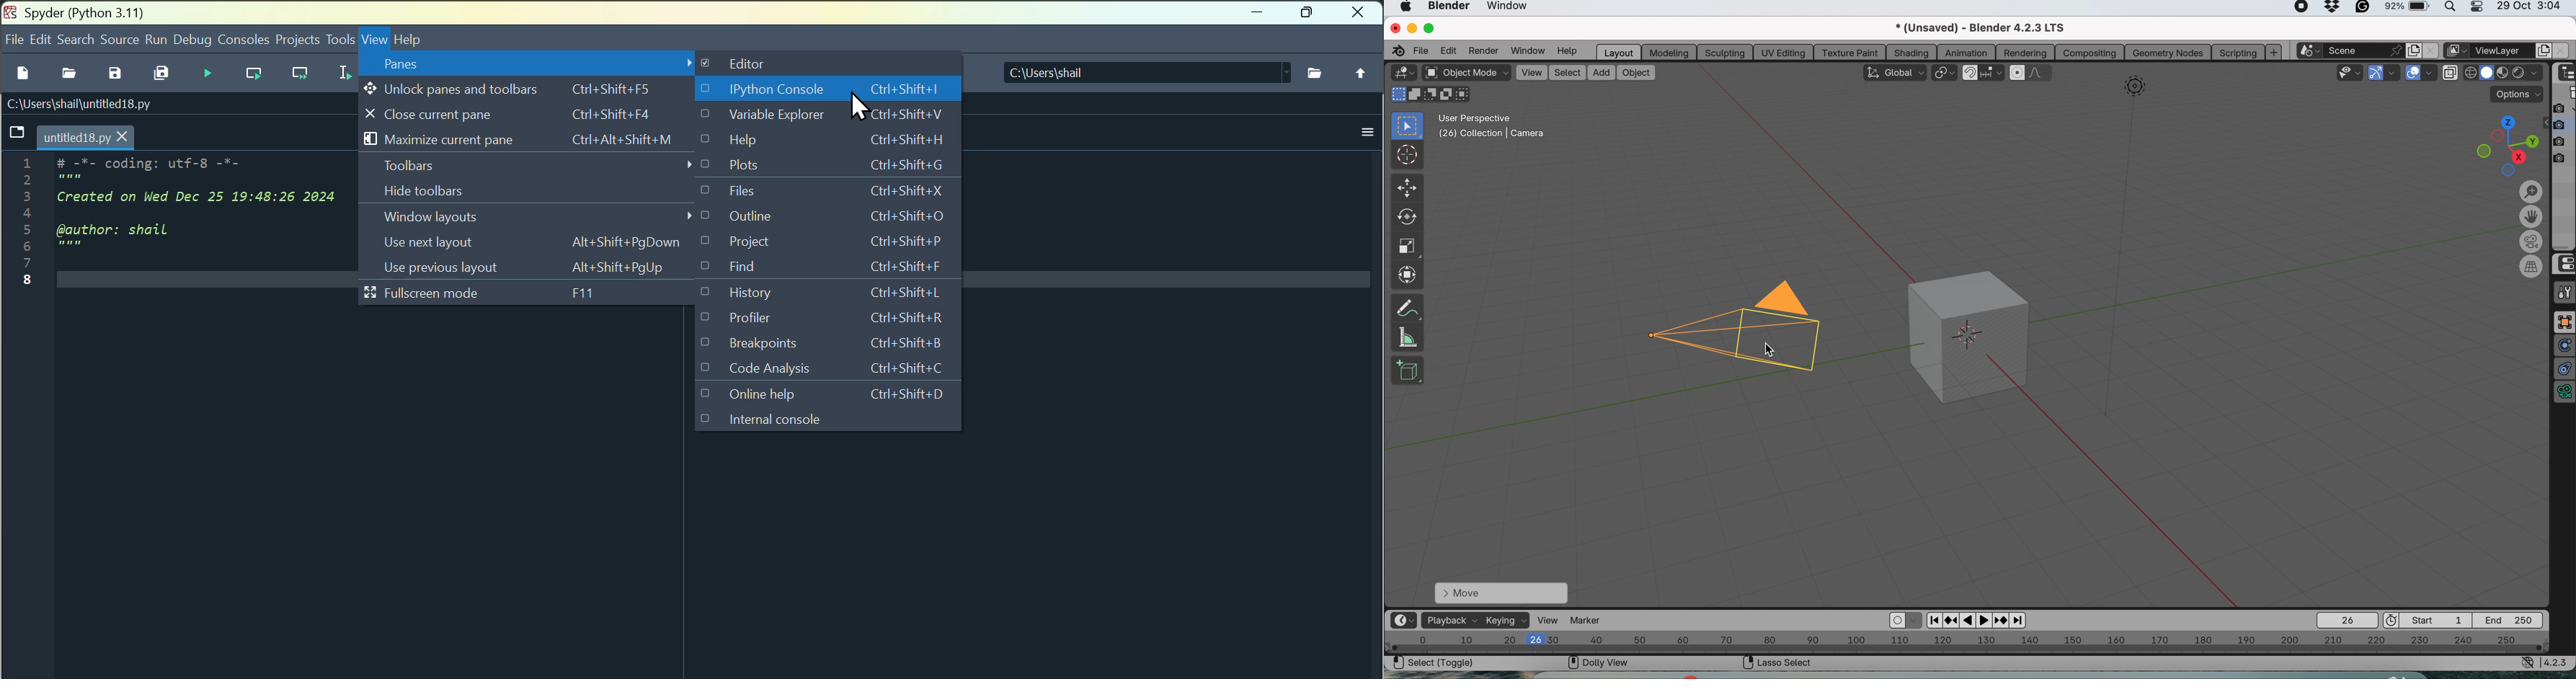  I want to click on rendered display, so click(2504, 74).